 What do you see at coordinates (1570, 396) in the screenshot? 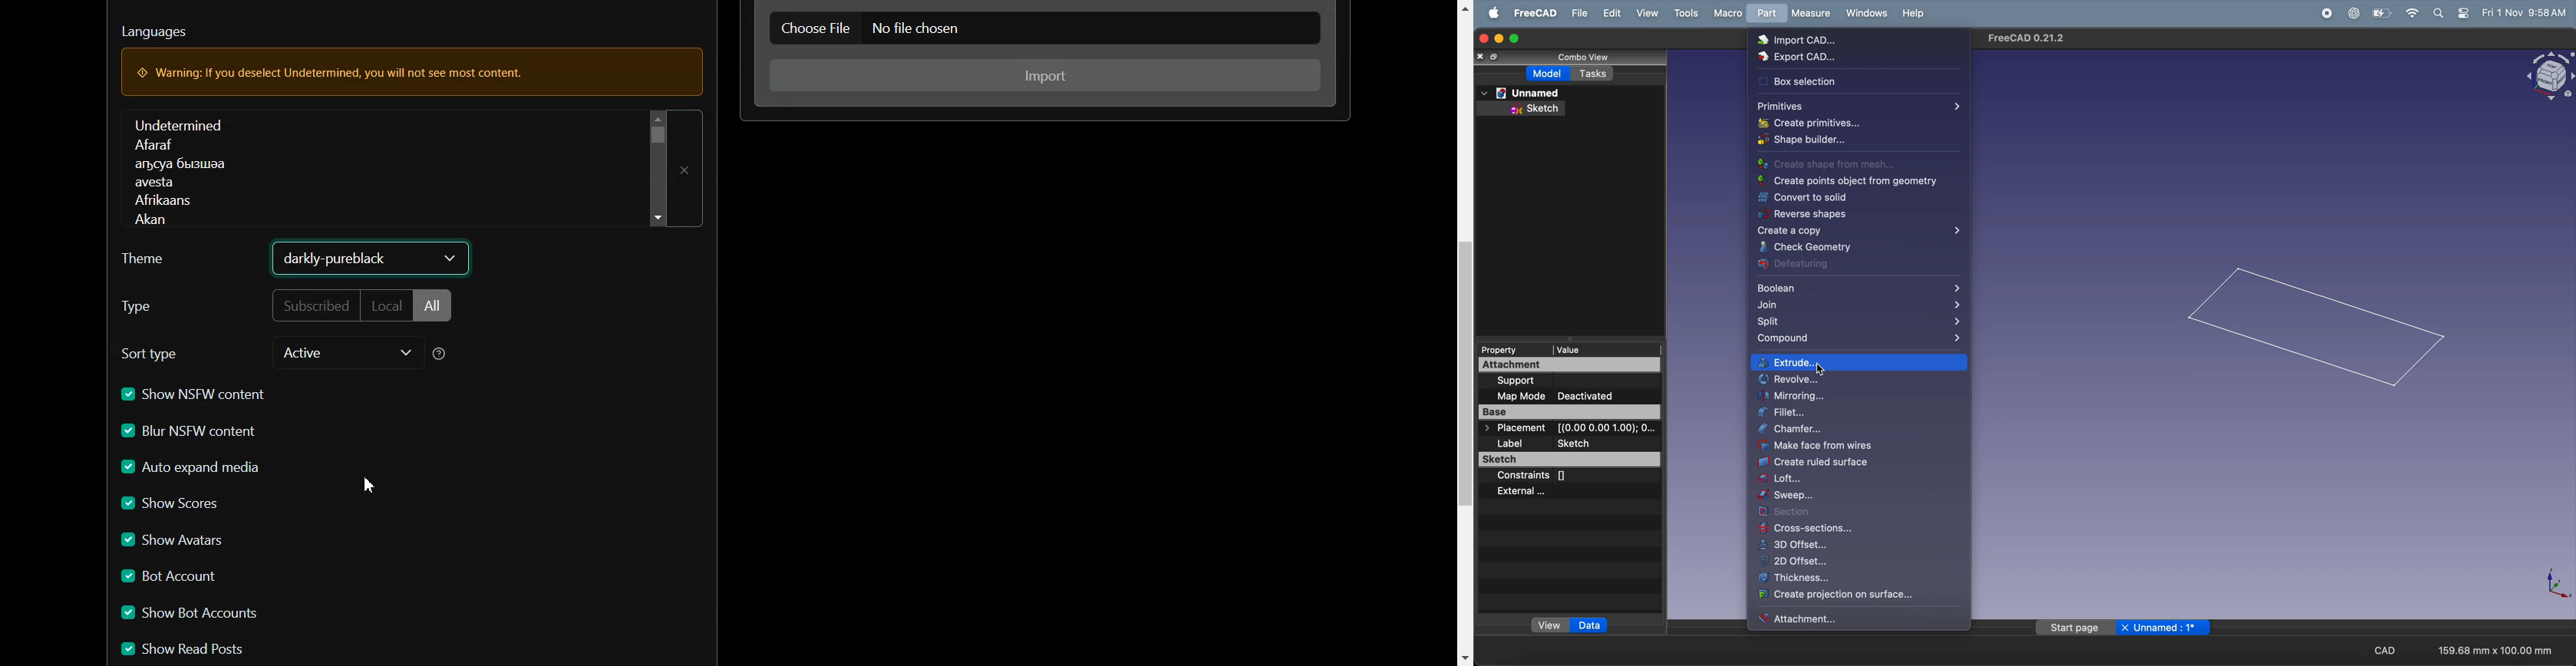
I see `map mode deactivated` at bounding box center [1570, 396].